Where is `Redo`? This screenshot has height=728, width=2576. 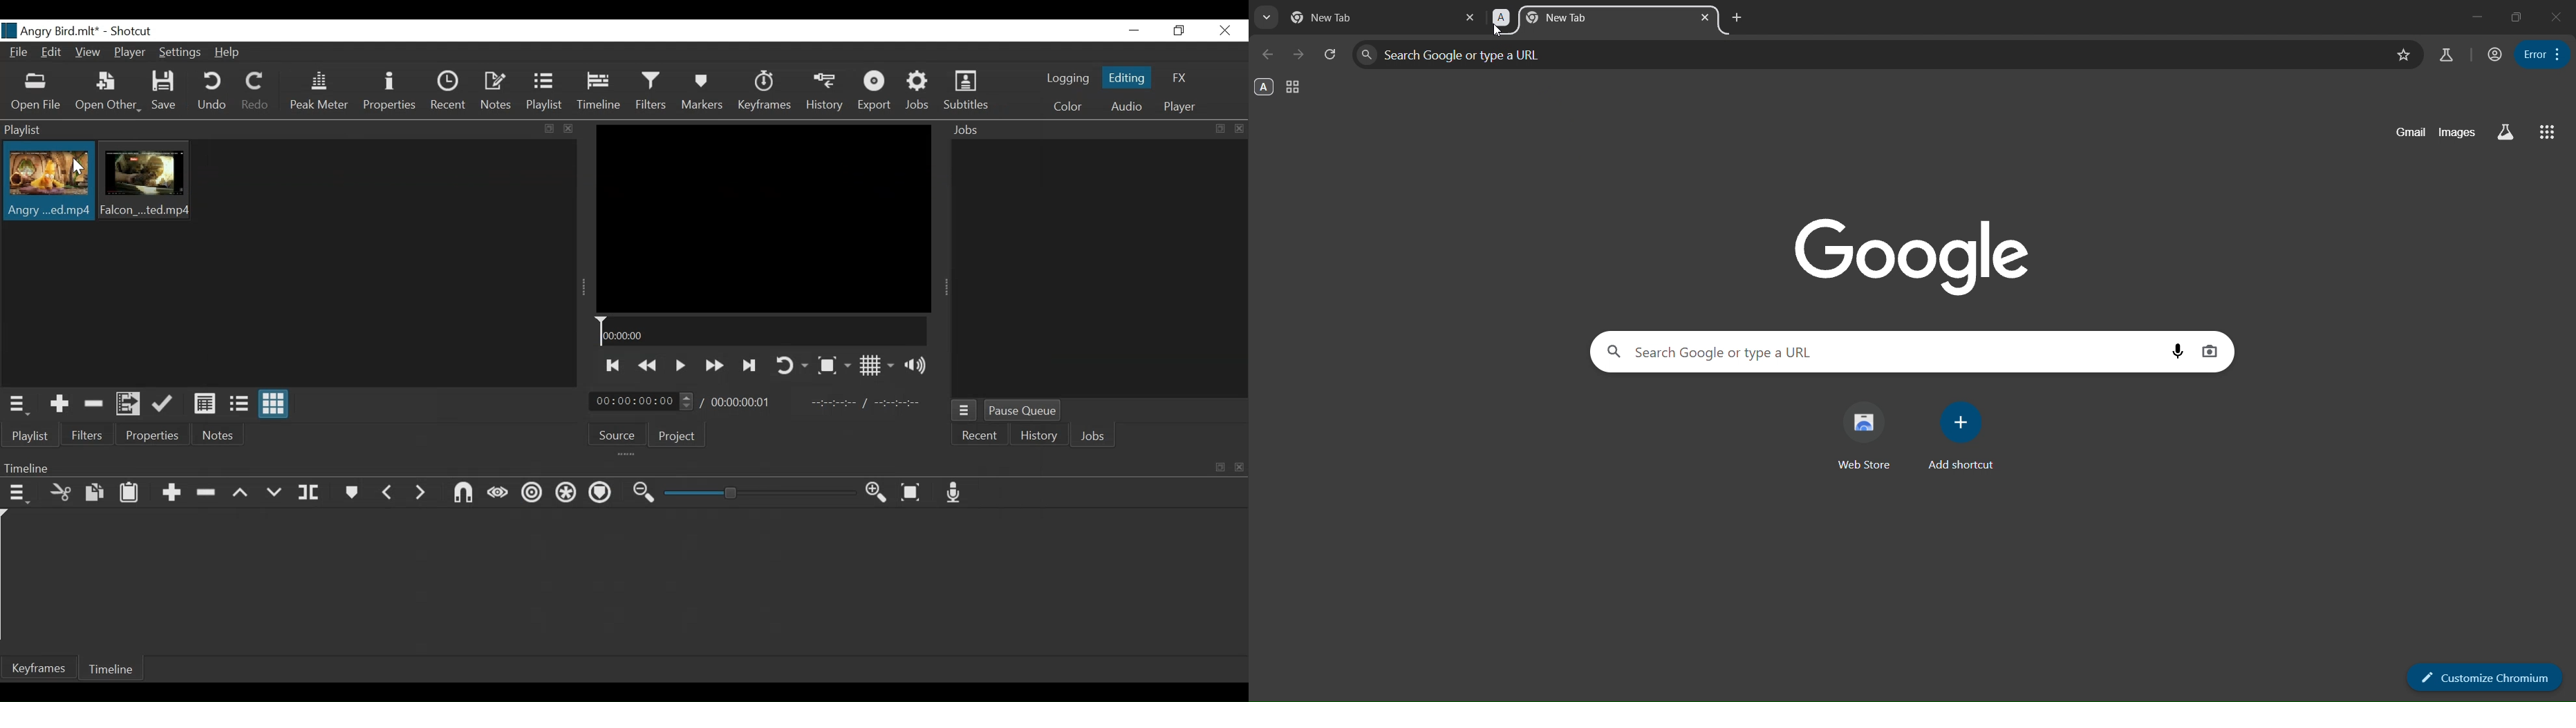
Redo is located at coordinates (255, 93).